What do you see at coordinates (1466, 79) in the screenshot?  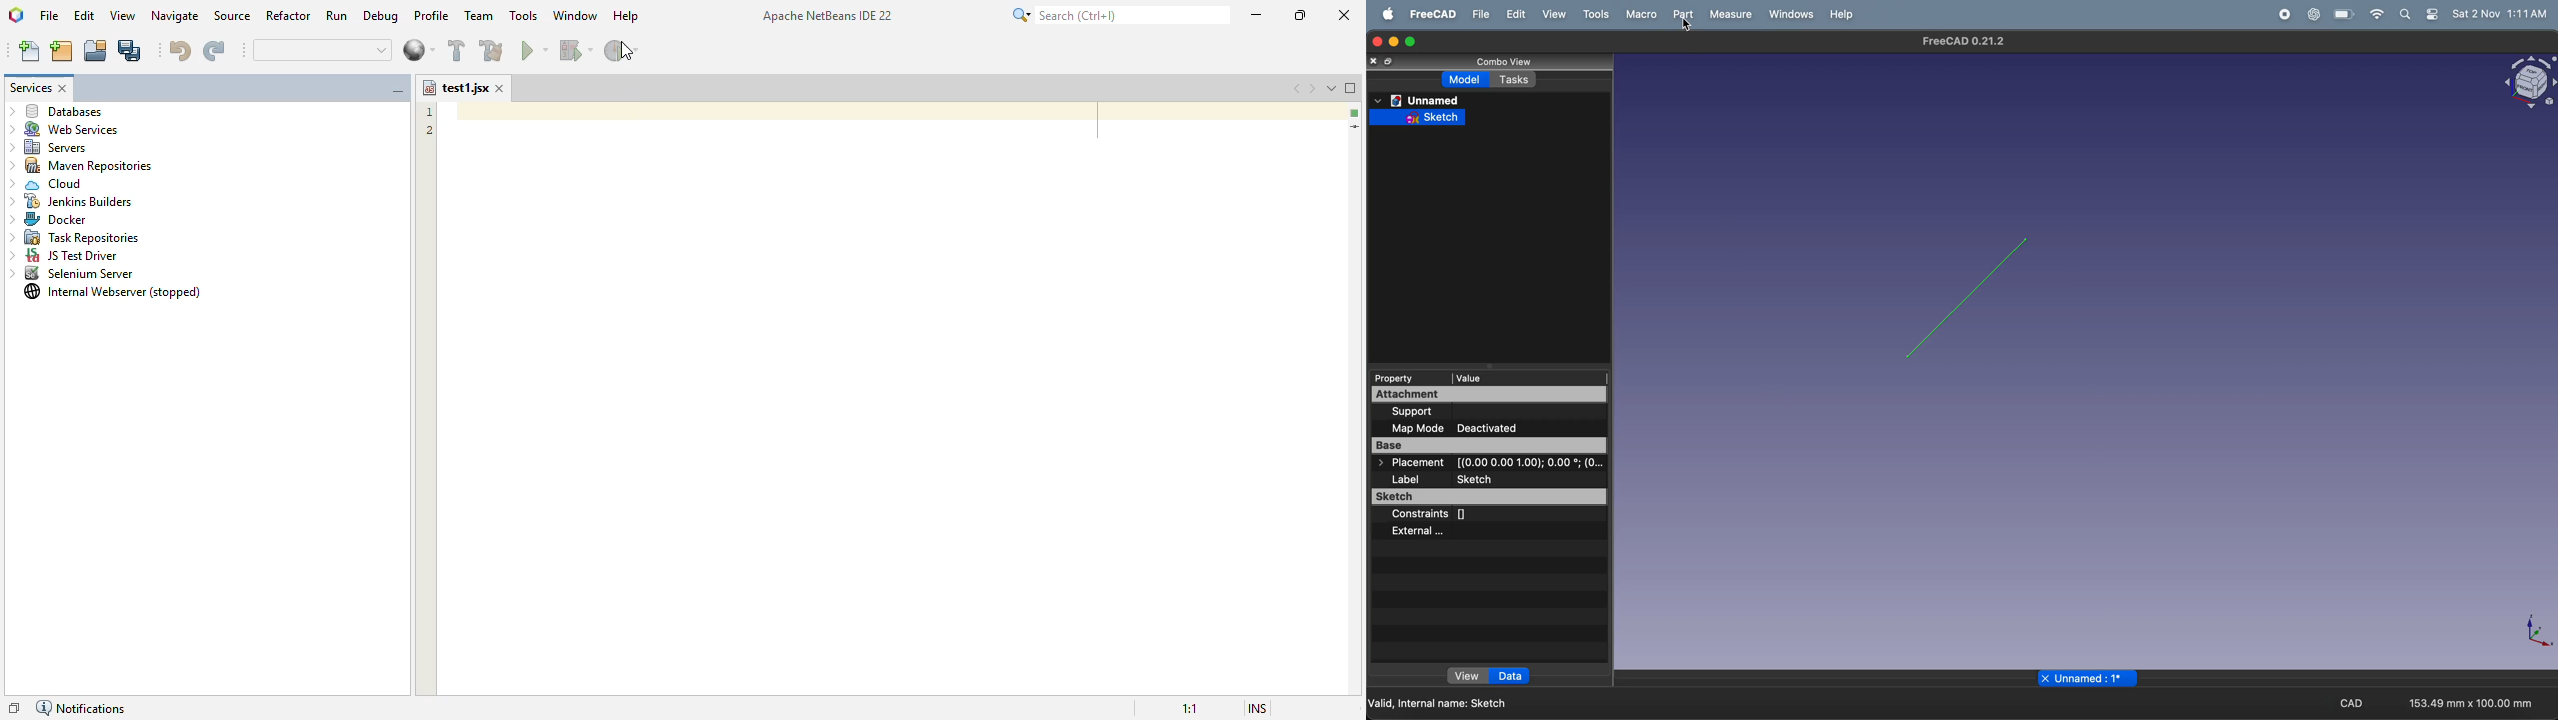 I see `model` at bounding box center [1466, 79].